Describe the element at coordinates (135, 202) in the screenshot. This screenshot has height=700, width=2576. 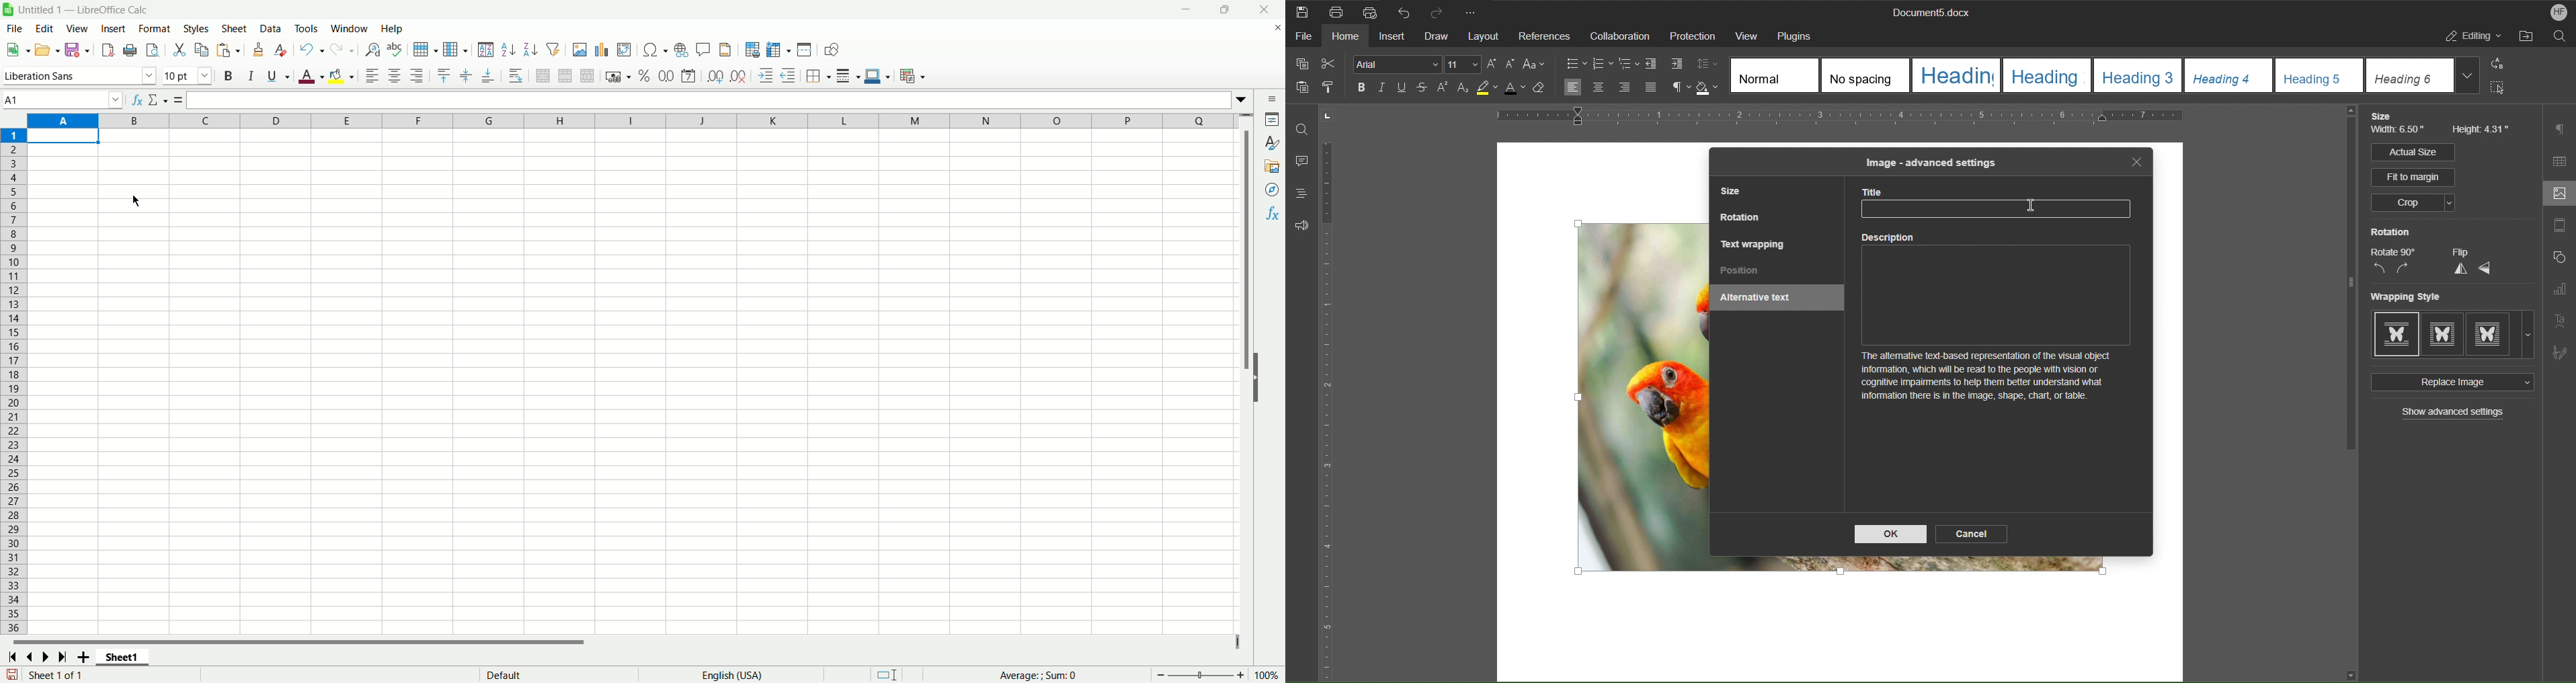
I see `cursor` at that location.